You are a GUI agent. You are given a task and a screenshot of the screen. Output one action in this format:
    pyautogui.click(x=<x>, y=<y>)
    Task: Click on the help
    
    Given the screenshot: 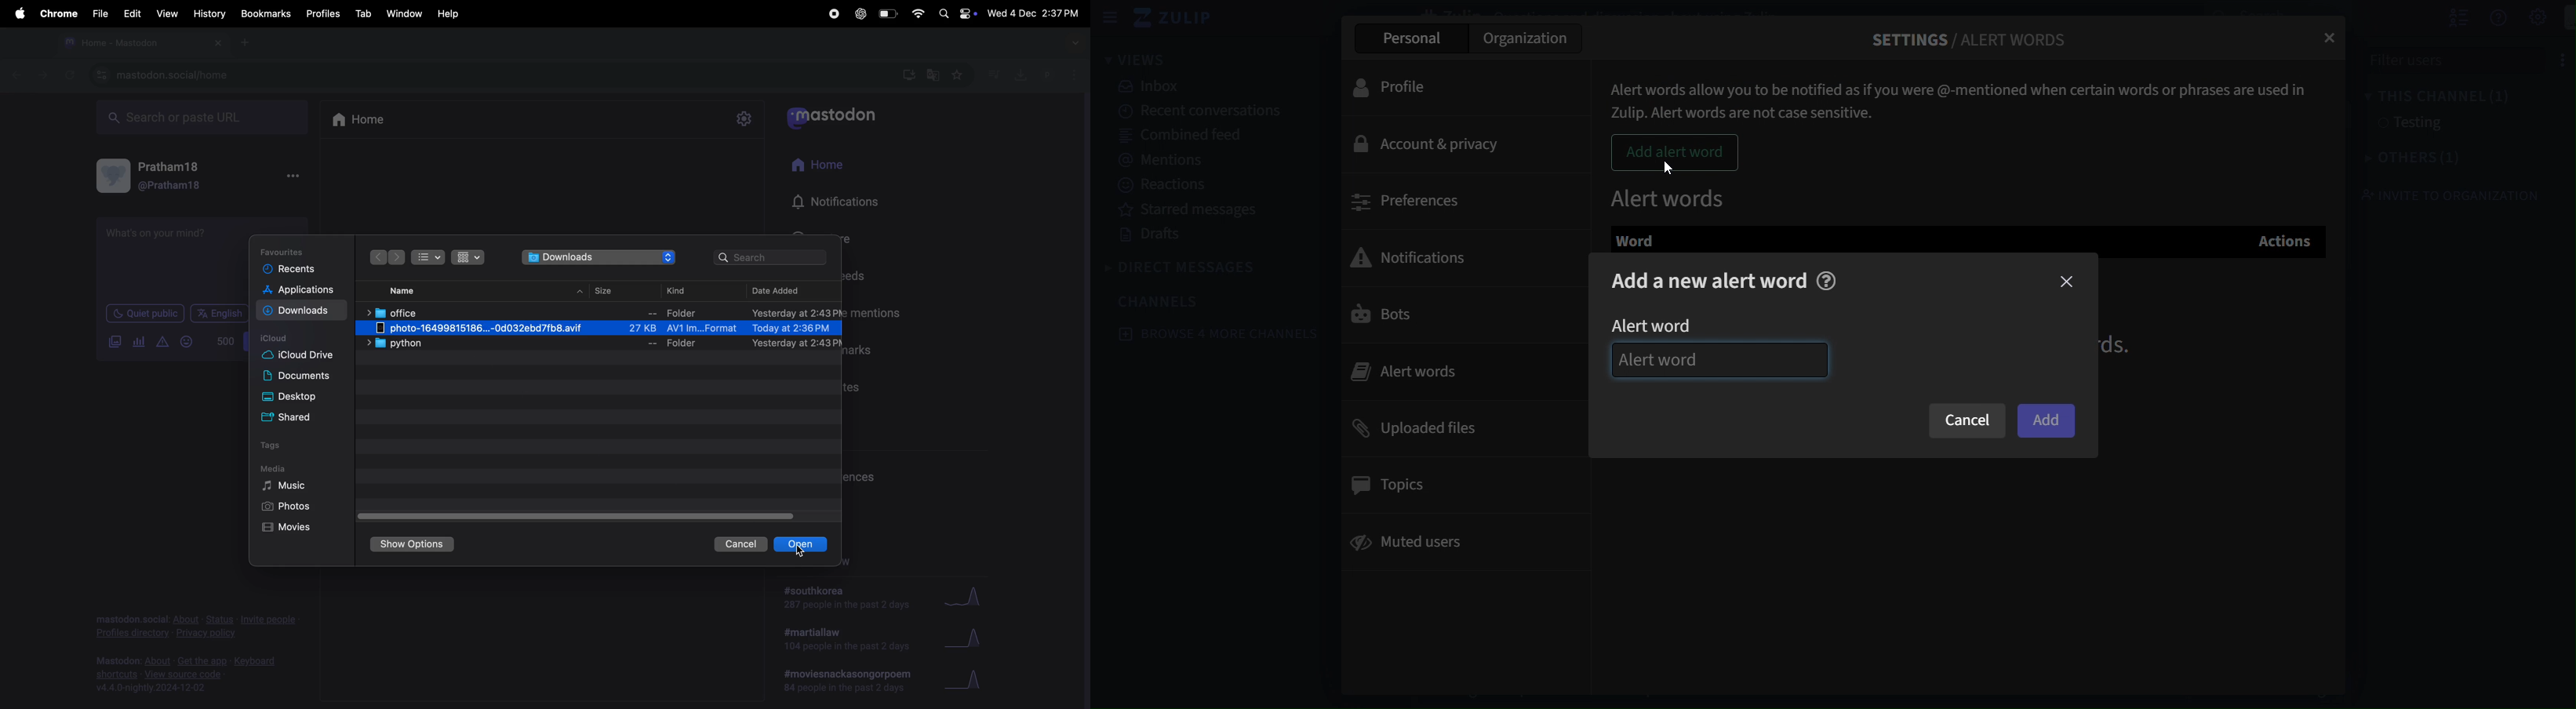 What is the action you would take?
    pyautogui.click(x=447, y=14)
    